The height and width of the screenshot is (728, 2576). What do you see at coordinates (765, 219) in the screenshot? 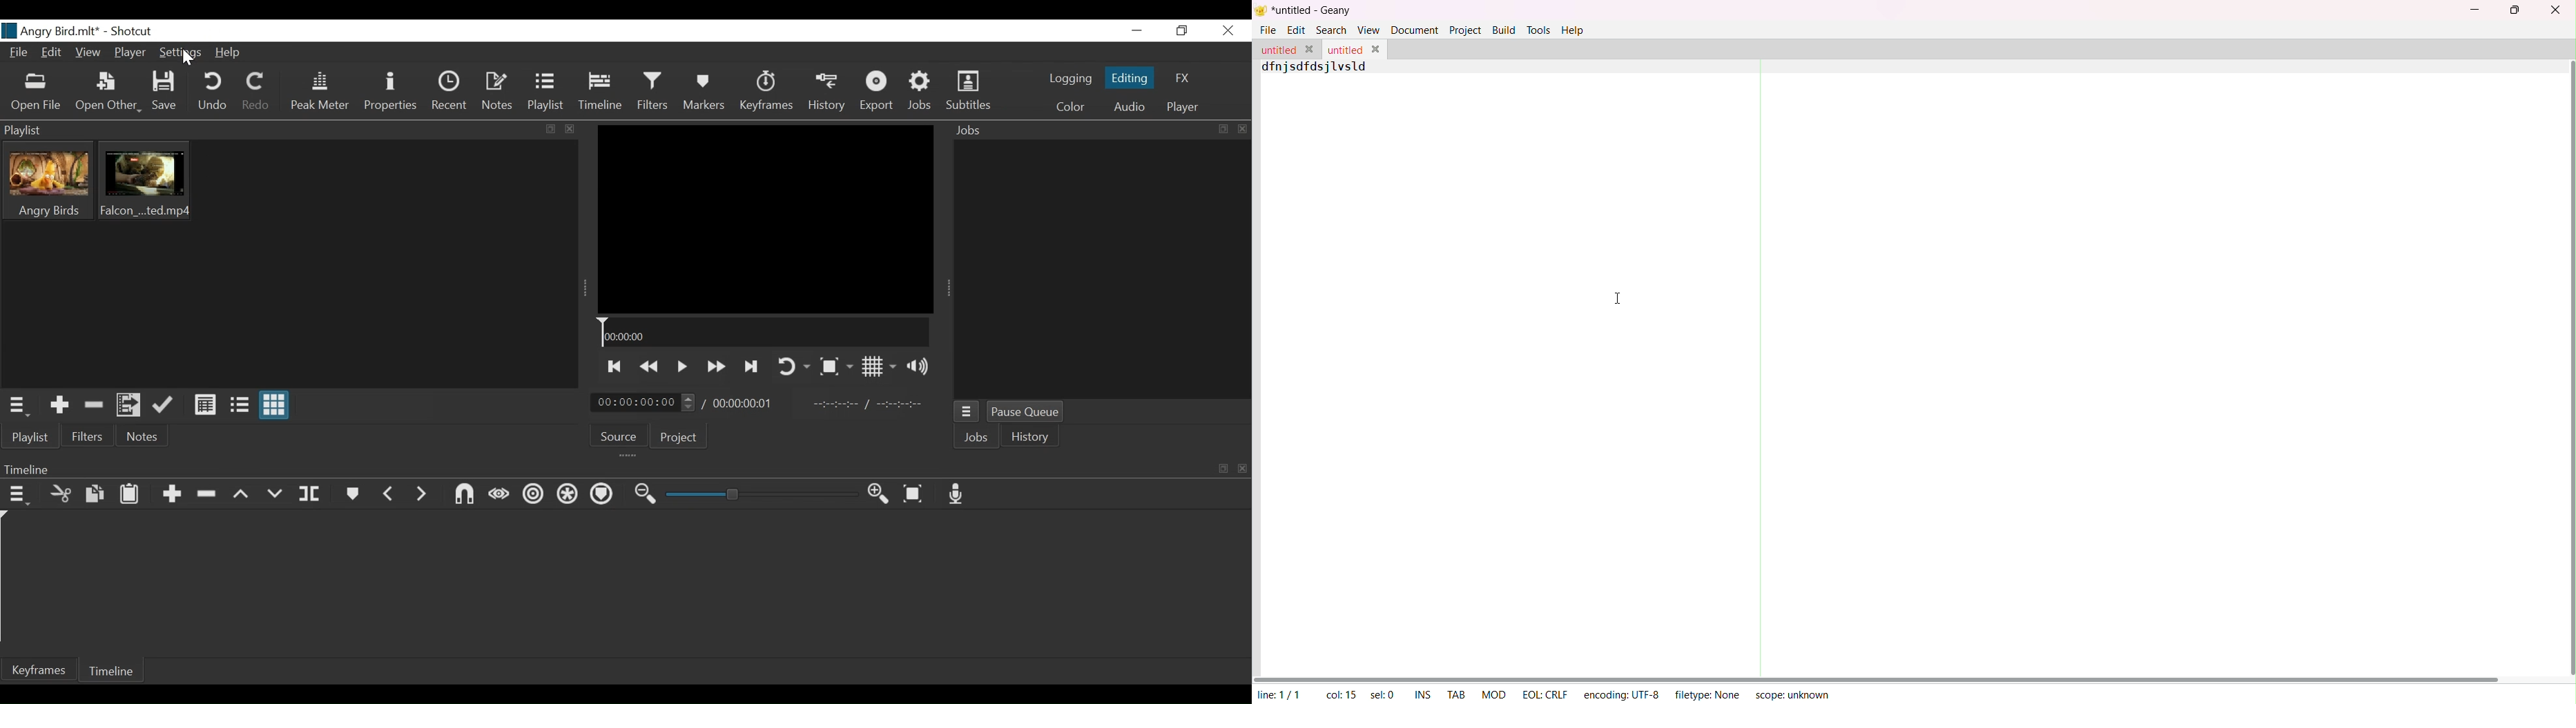
I see `Media Viewer` at bounding box center [765, 219].